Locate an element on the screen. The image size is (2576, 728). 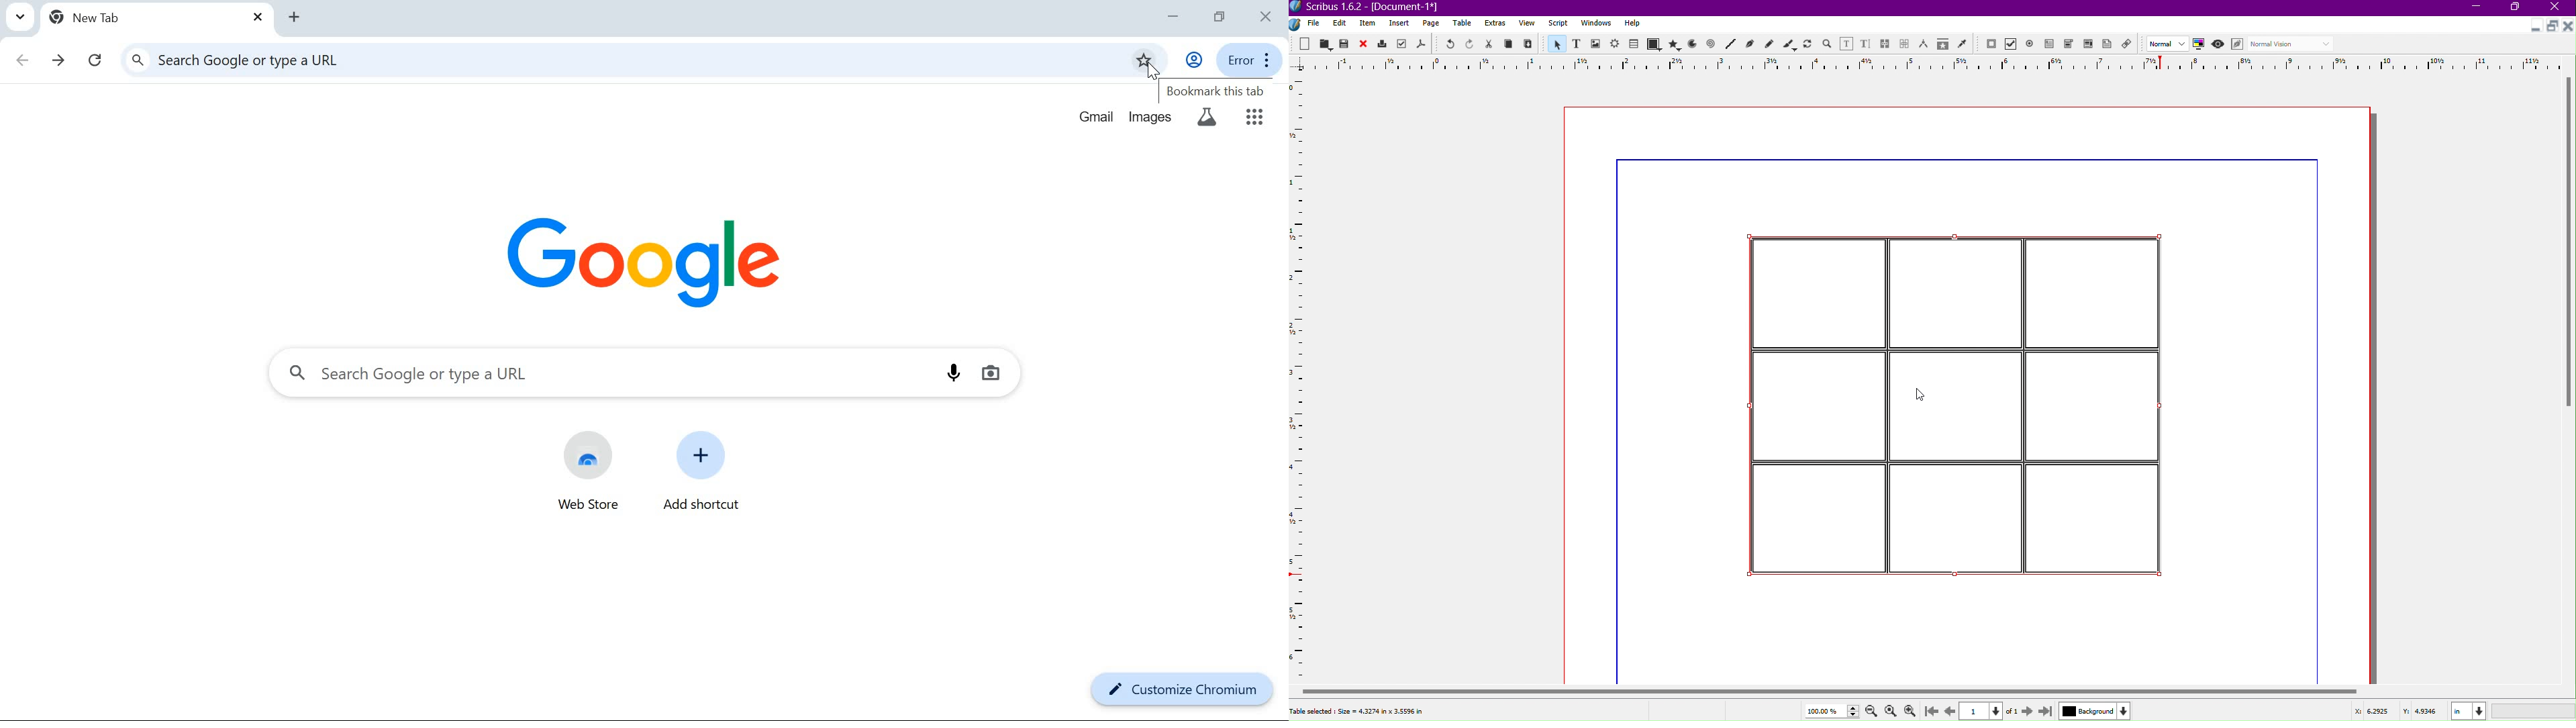
Shape is located at coordinates (1654, 45).